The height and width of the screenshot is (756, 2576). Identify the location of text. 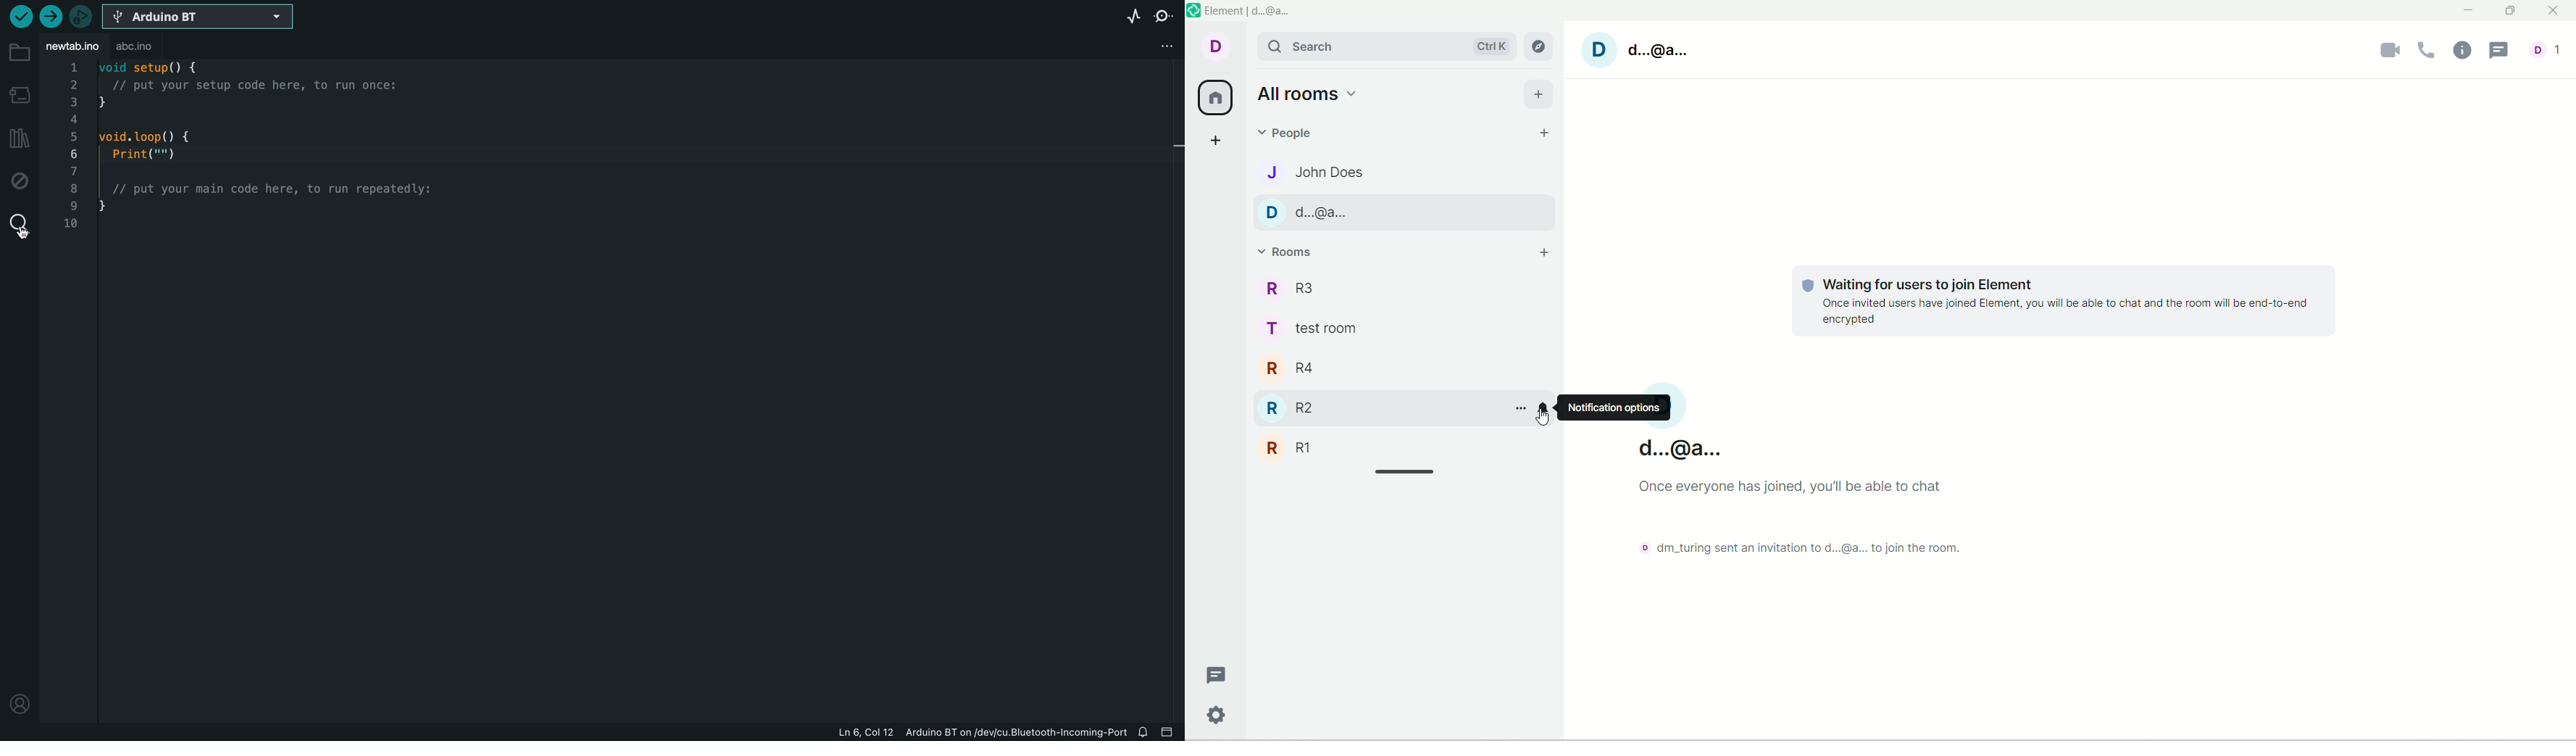
(2055, 302).